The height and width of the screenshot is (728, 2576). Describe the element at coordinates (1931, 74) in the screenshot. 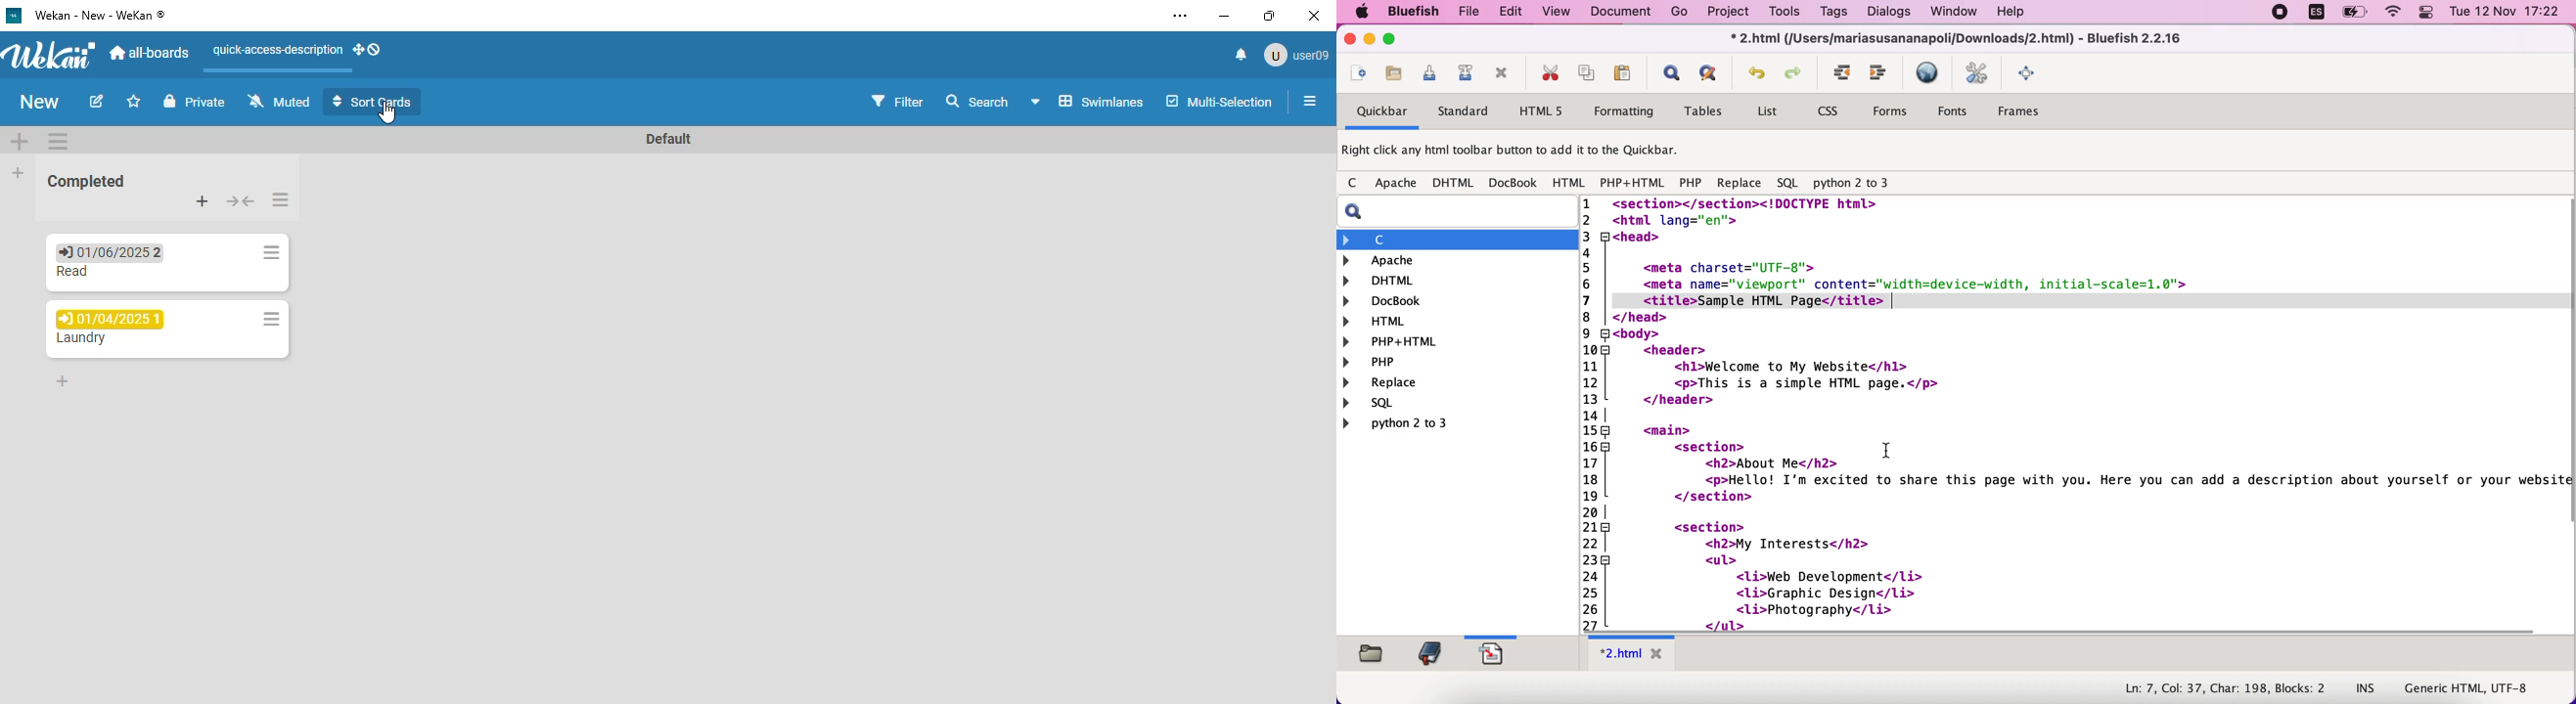

I see `Preview in browser` at that location.